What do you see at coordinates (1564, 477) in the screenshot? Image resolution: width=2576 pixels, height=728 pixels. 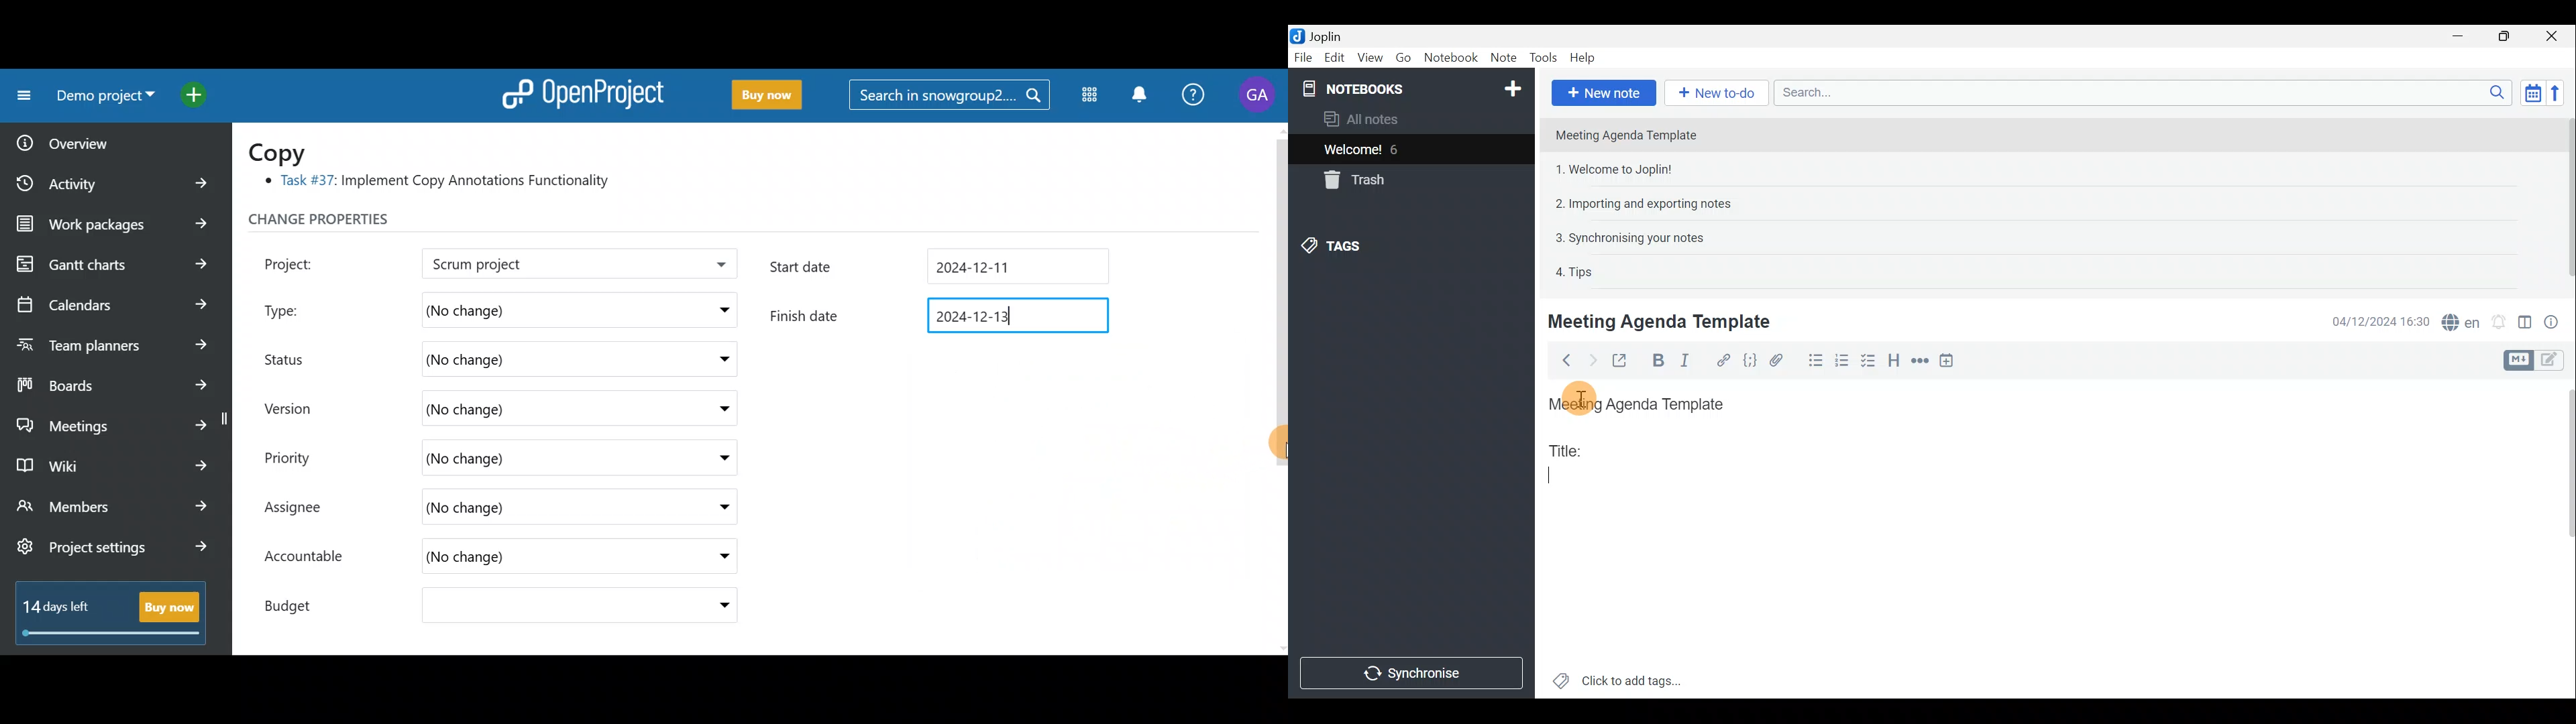 I see `Cursor` at bounding box center [1564, 477].